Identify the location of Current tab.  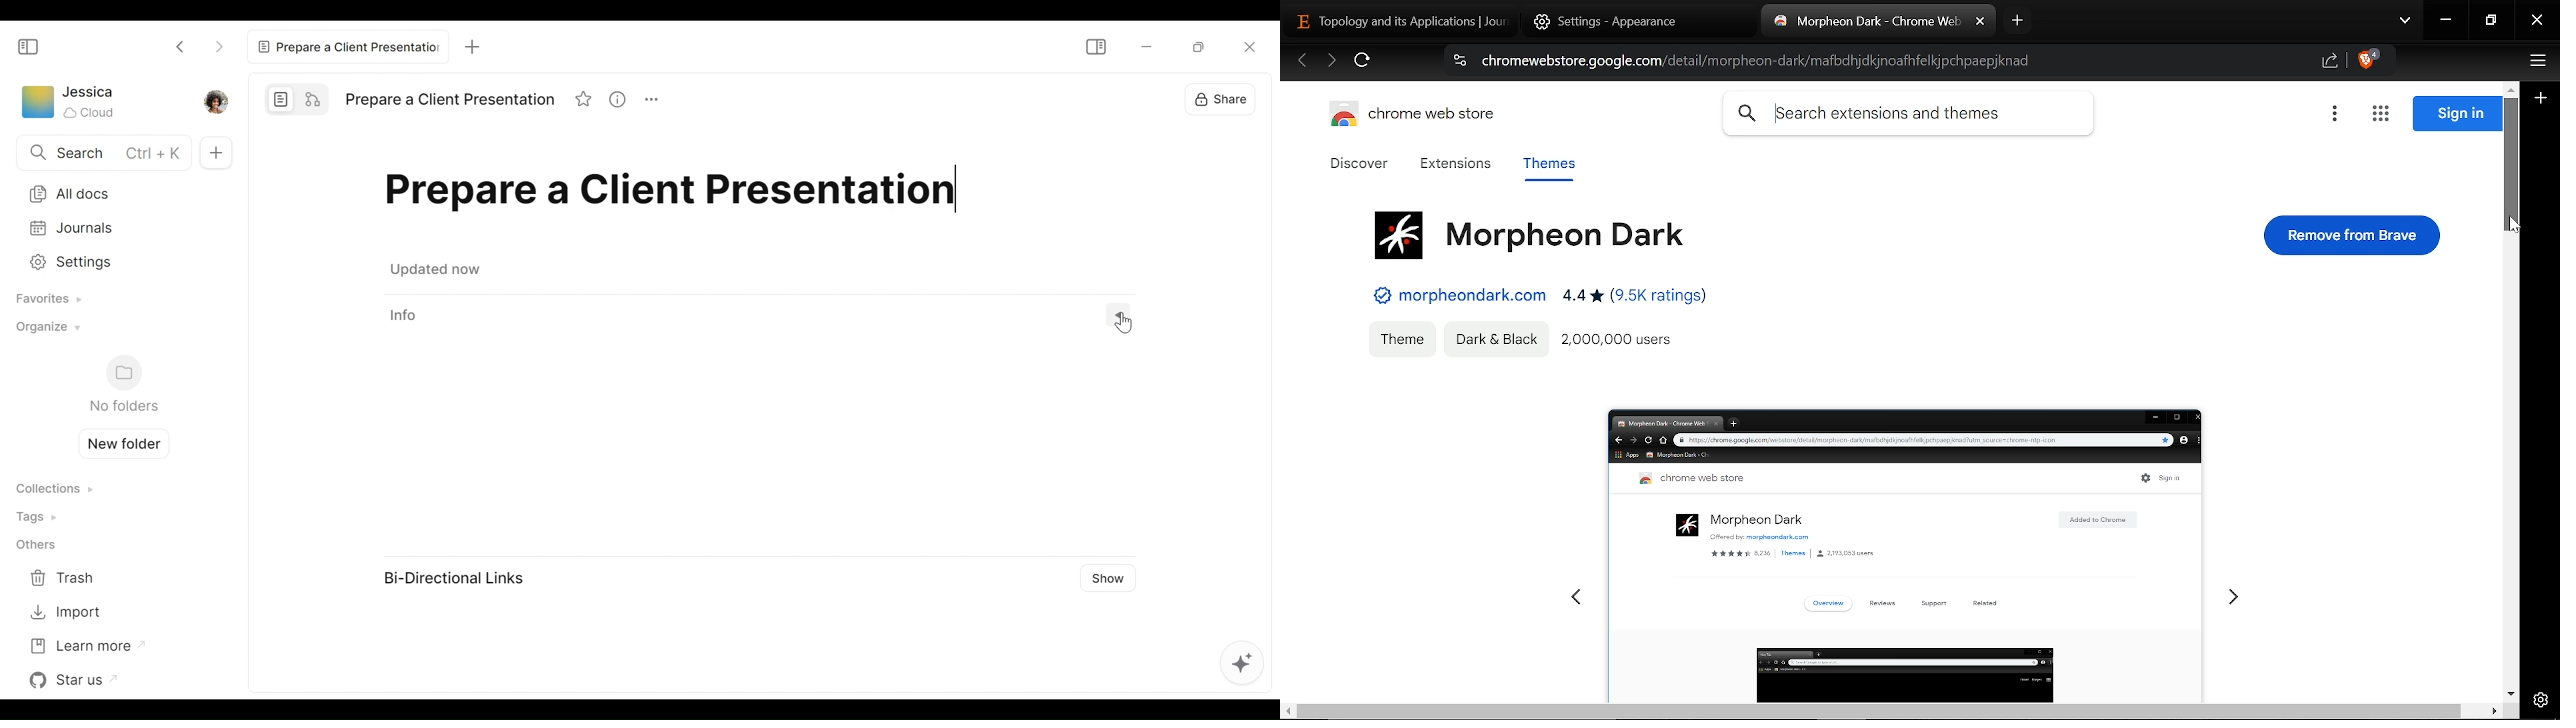
(1868, 23).